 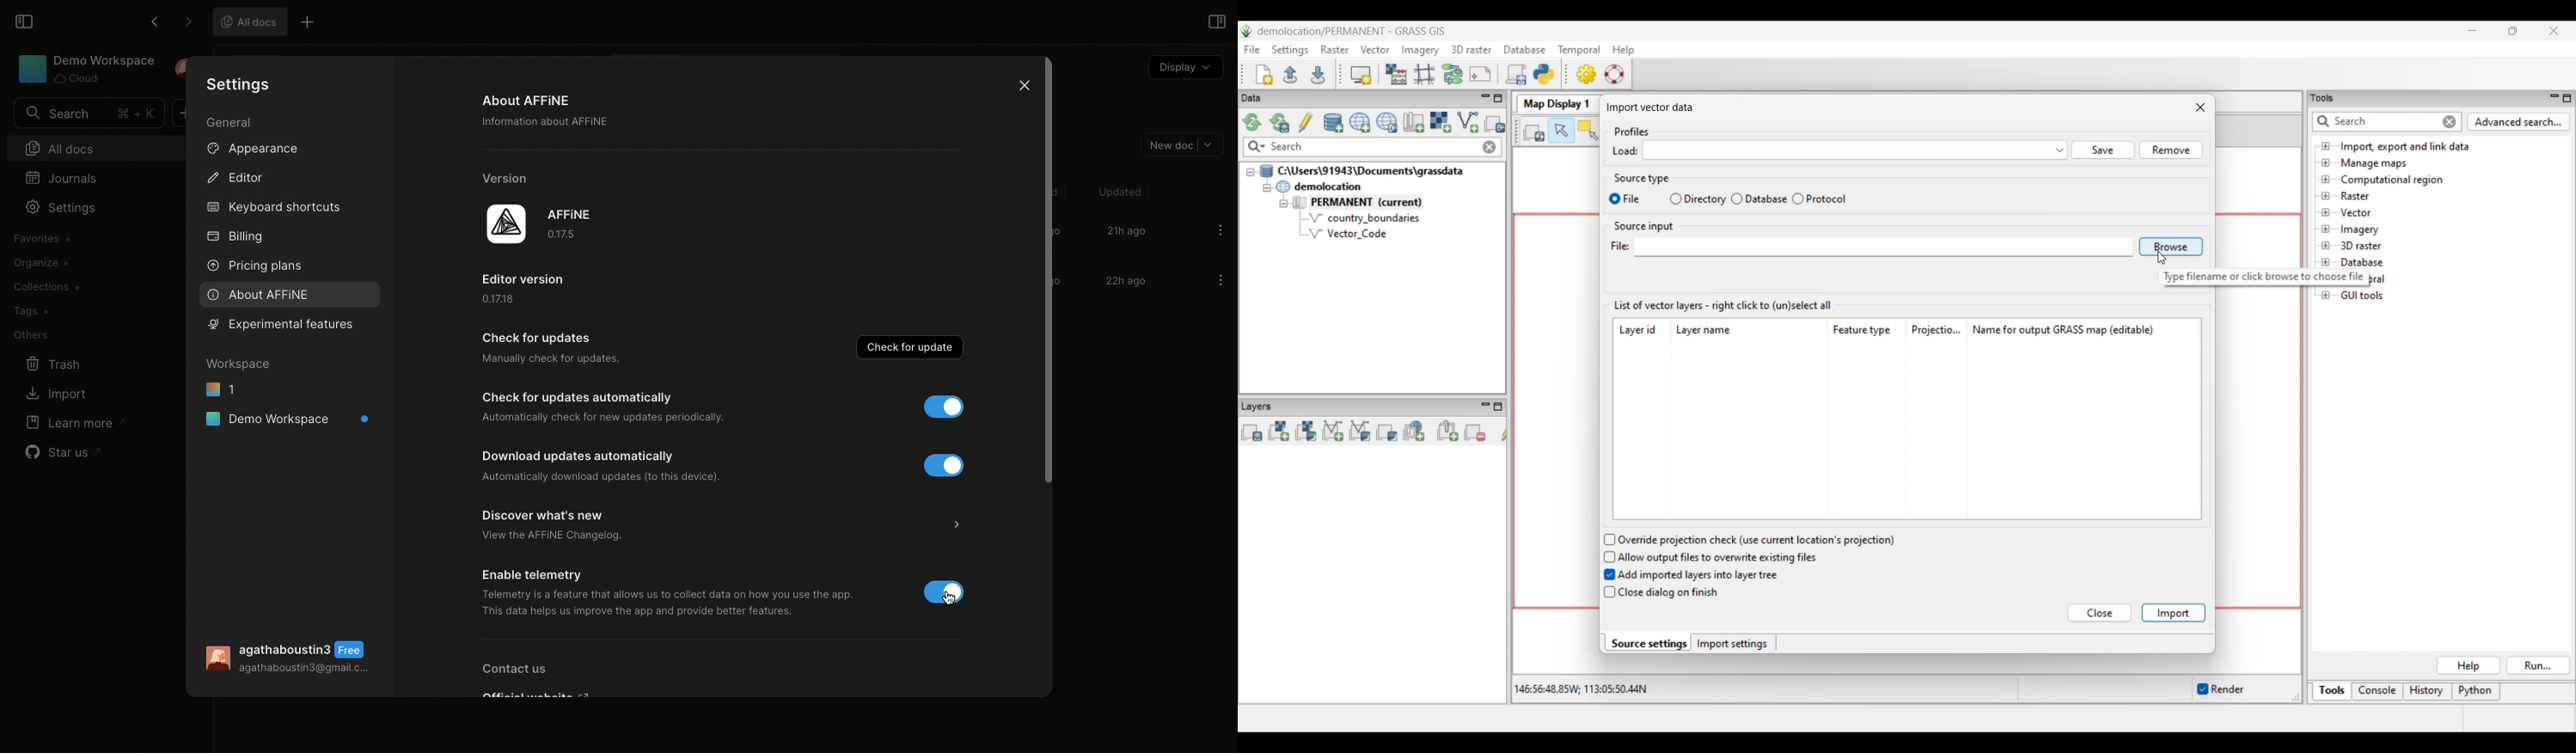 What do you see at coordinates (87, 69) in the screenshot?
I see `Demo Workspace` at bounding box center [87, 69].